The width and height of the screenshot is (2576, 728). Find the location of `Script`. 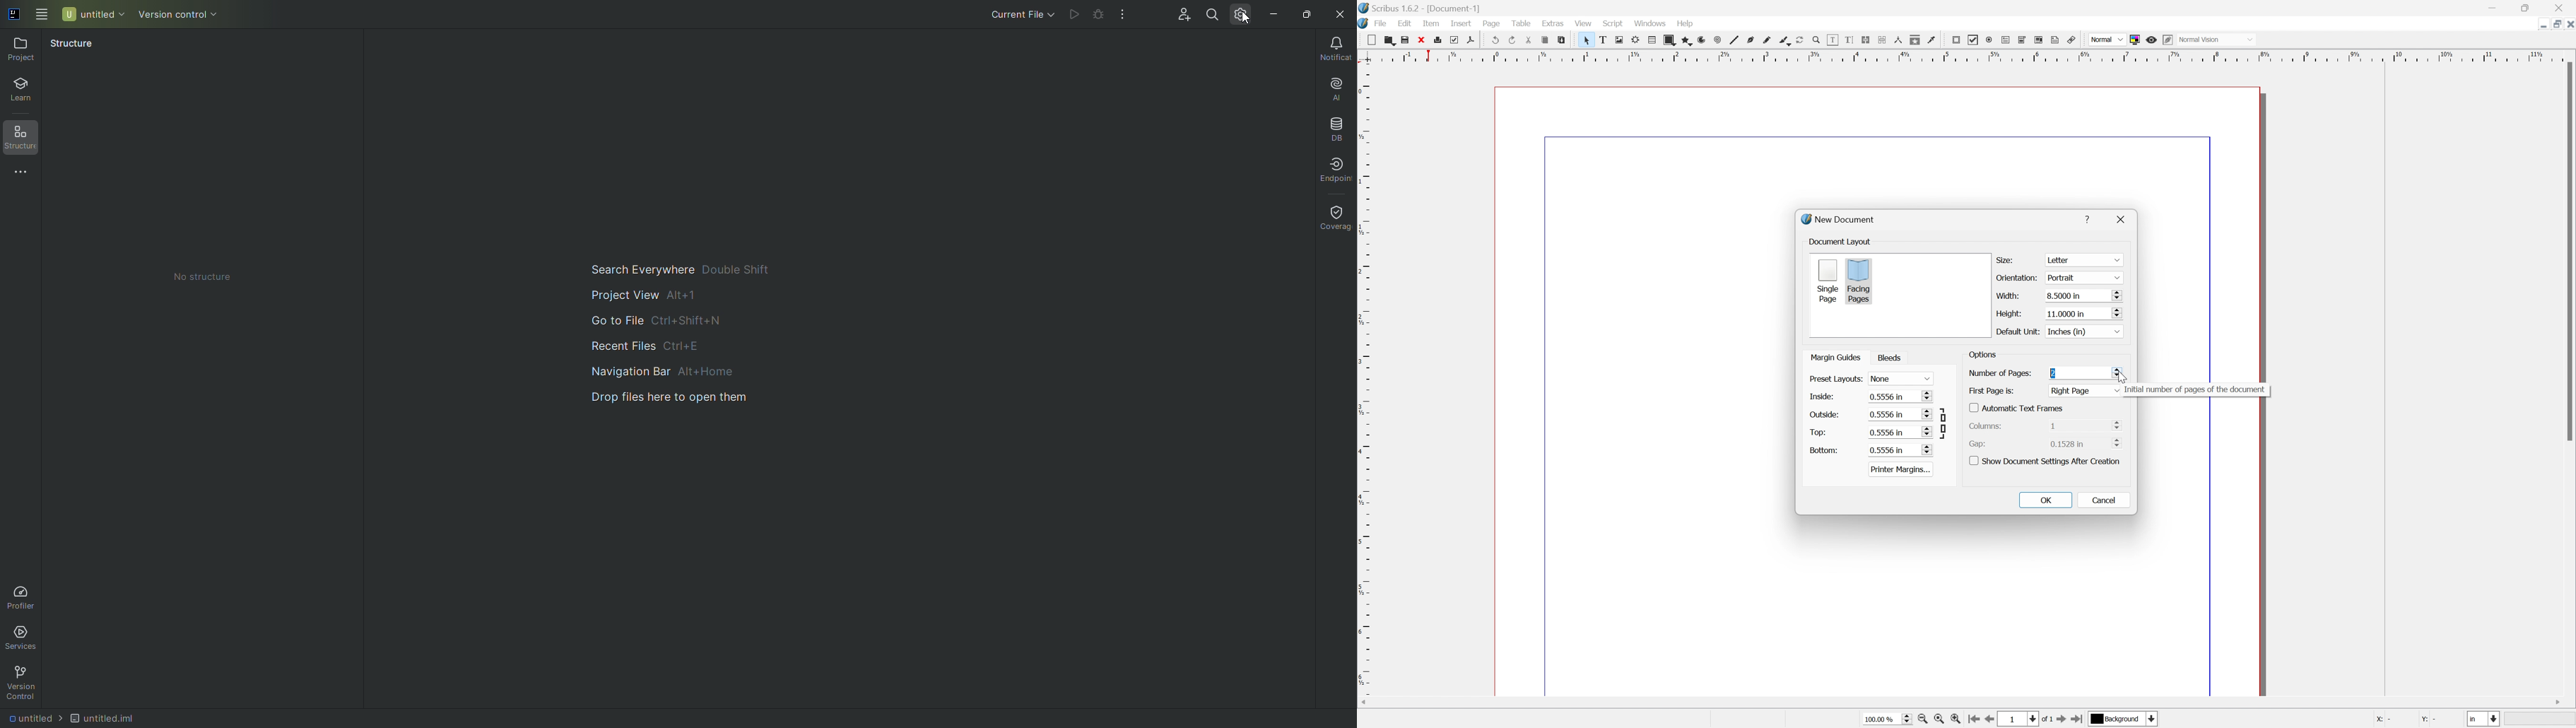

Script is located at coordinates (1613, 24).